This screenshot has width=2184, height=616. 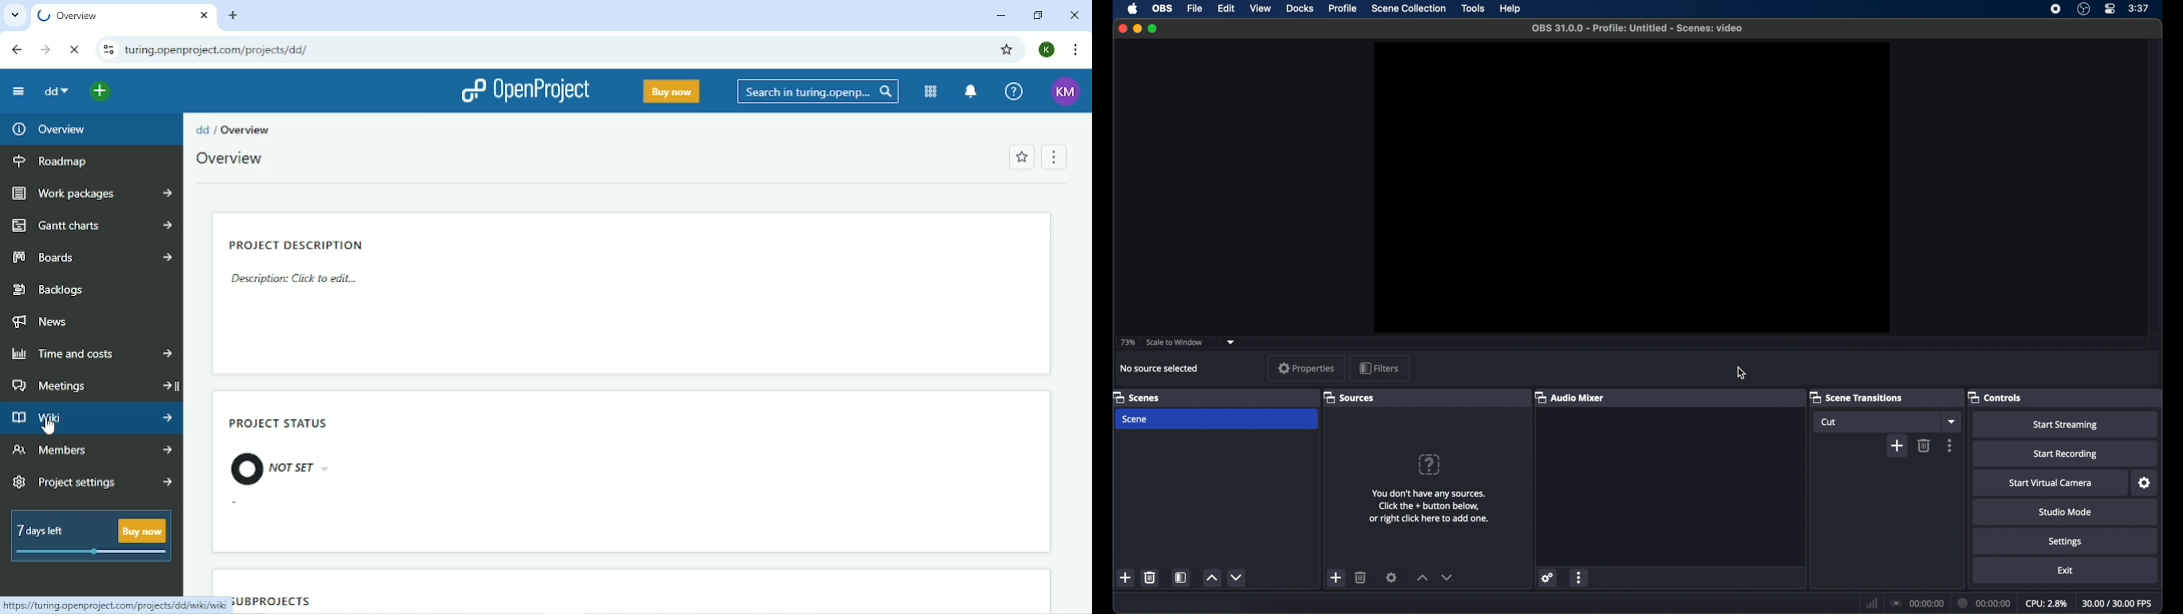 I want to click on preview, so click(x=1632, y=187).